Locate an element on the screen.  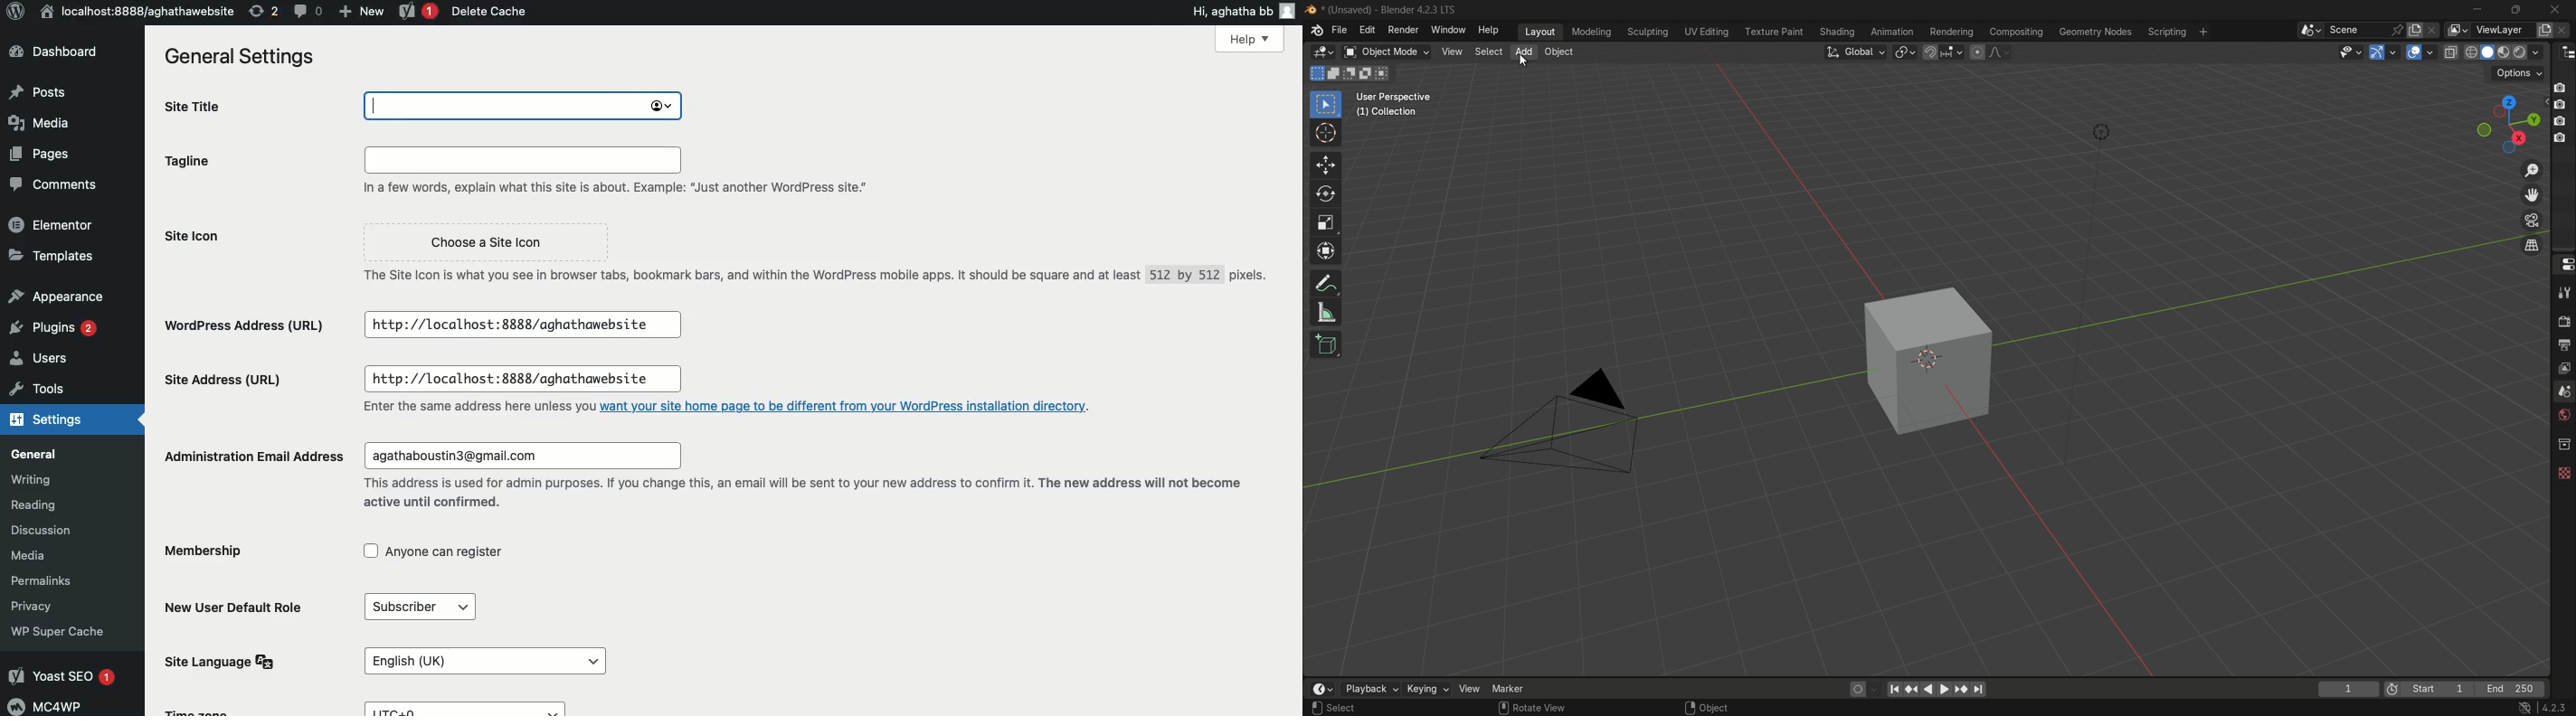
view layer is located at coordinates (2455, 30).